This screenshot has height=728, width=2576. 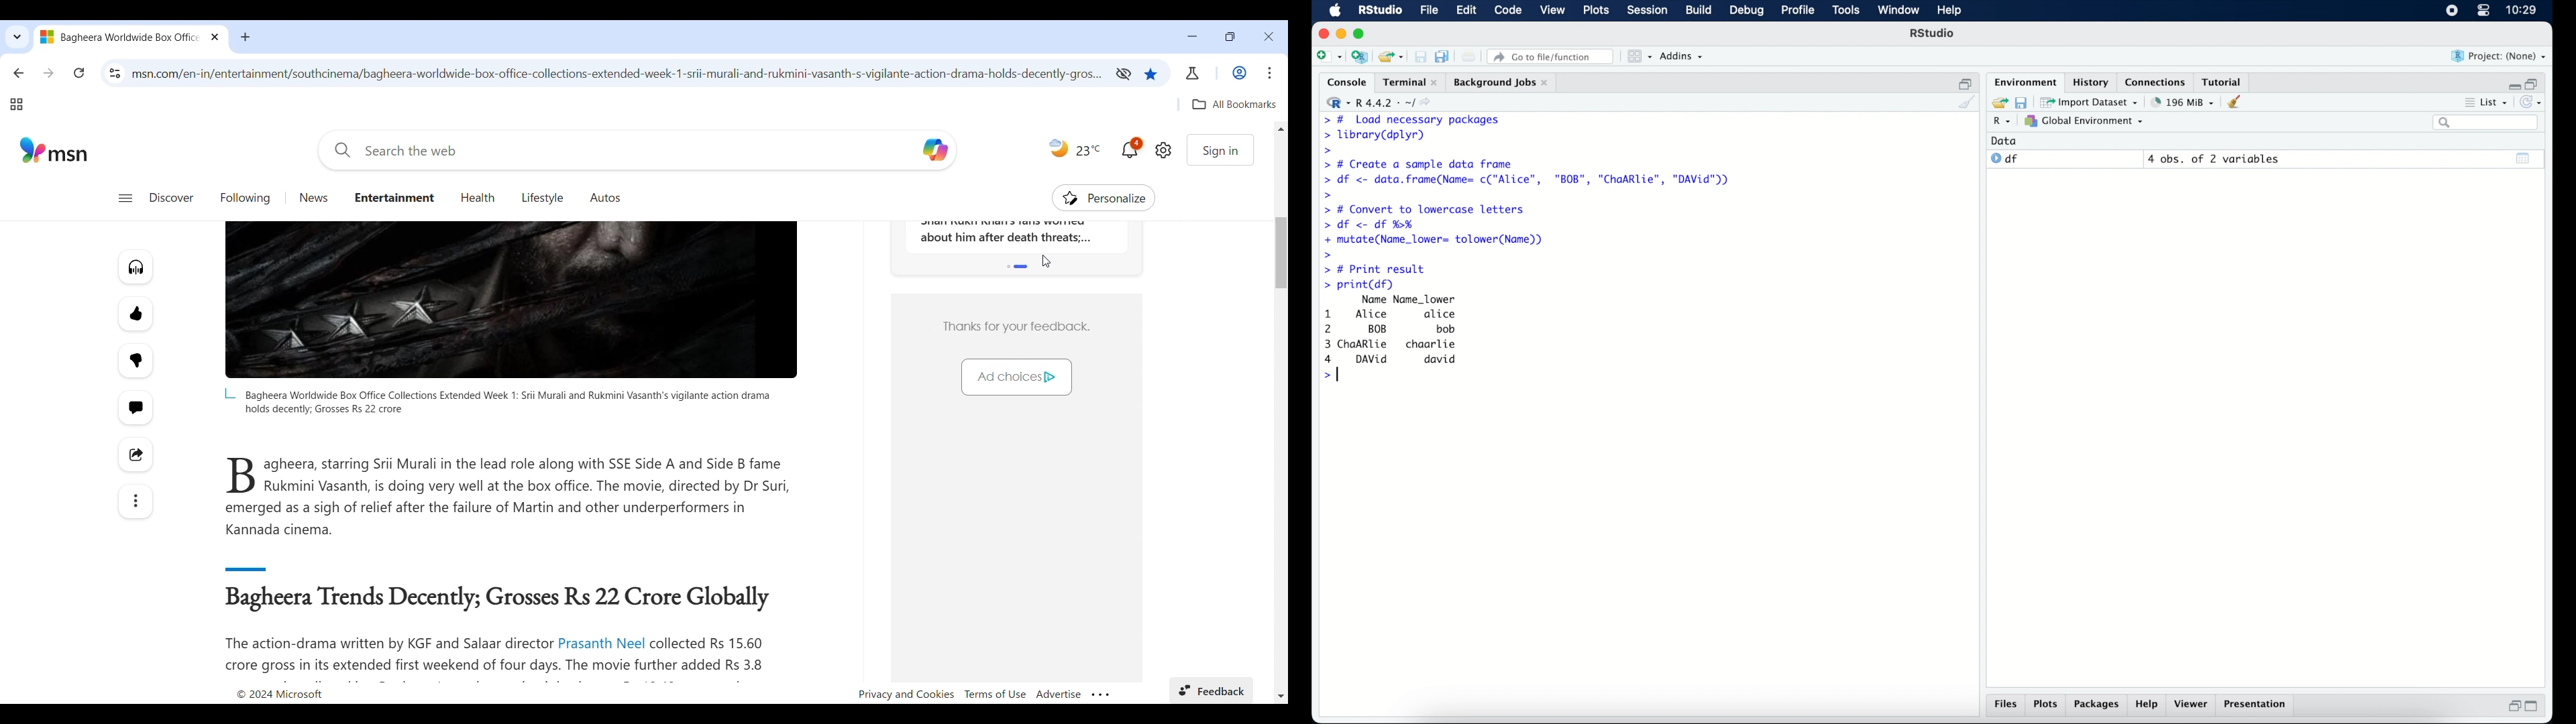 I want to click on build, so click(x=1698, y=11).